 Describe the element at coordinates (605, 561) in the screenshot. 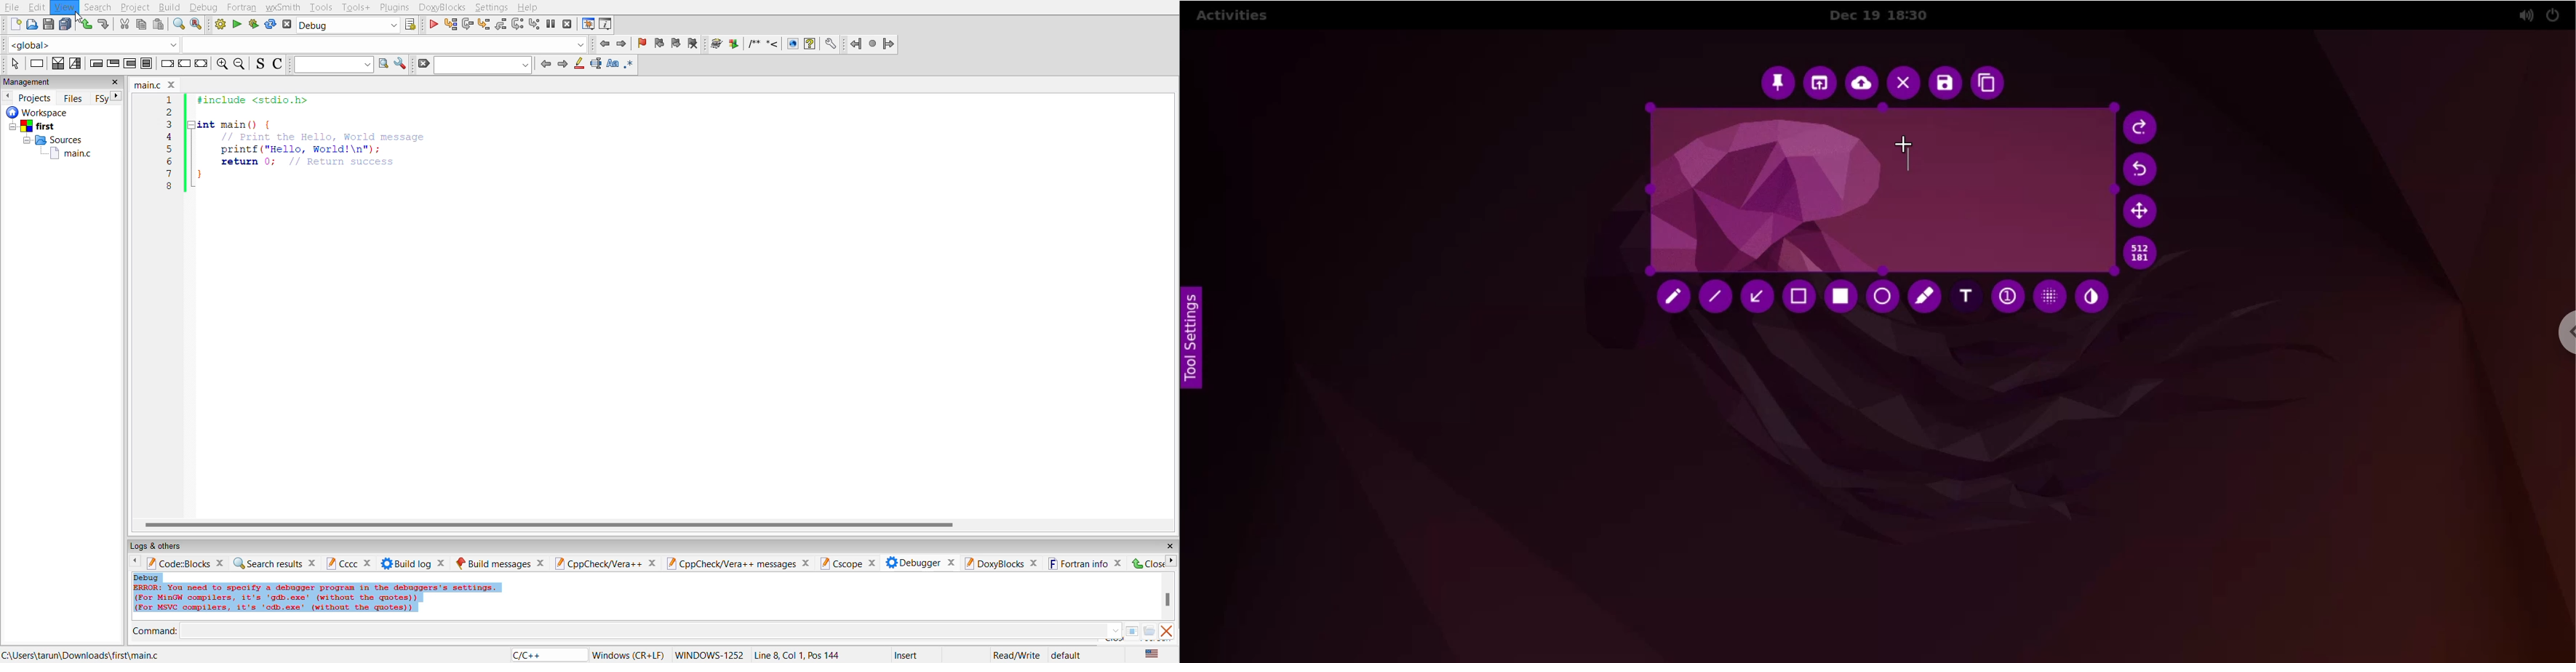

I see `cppcheck/vera++` at that location.